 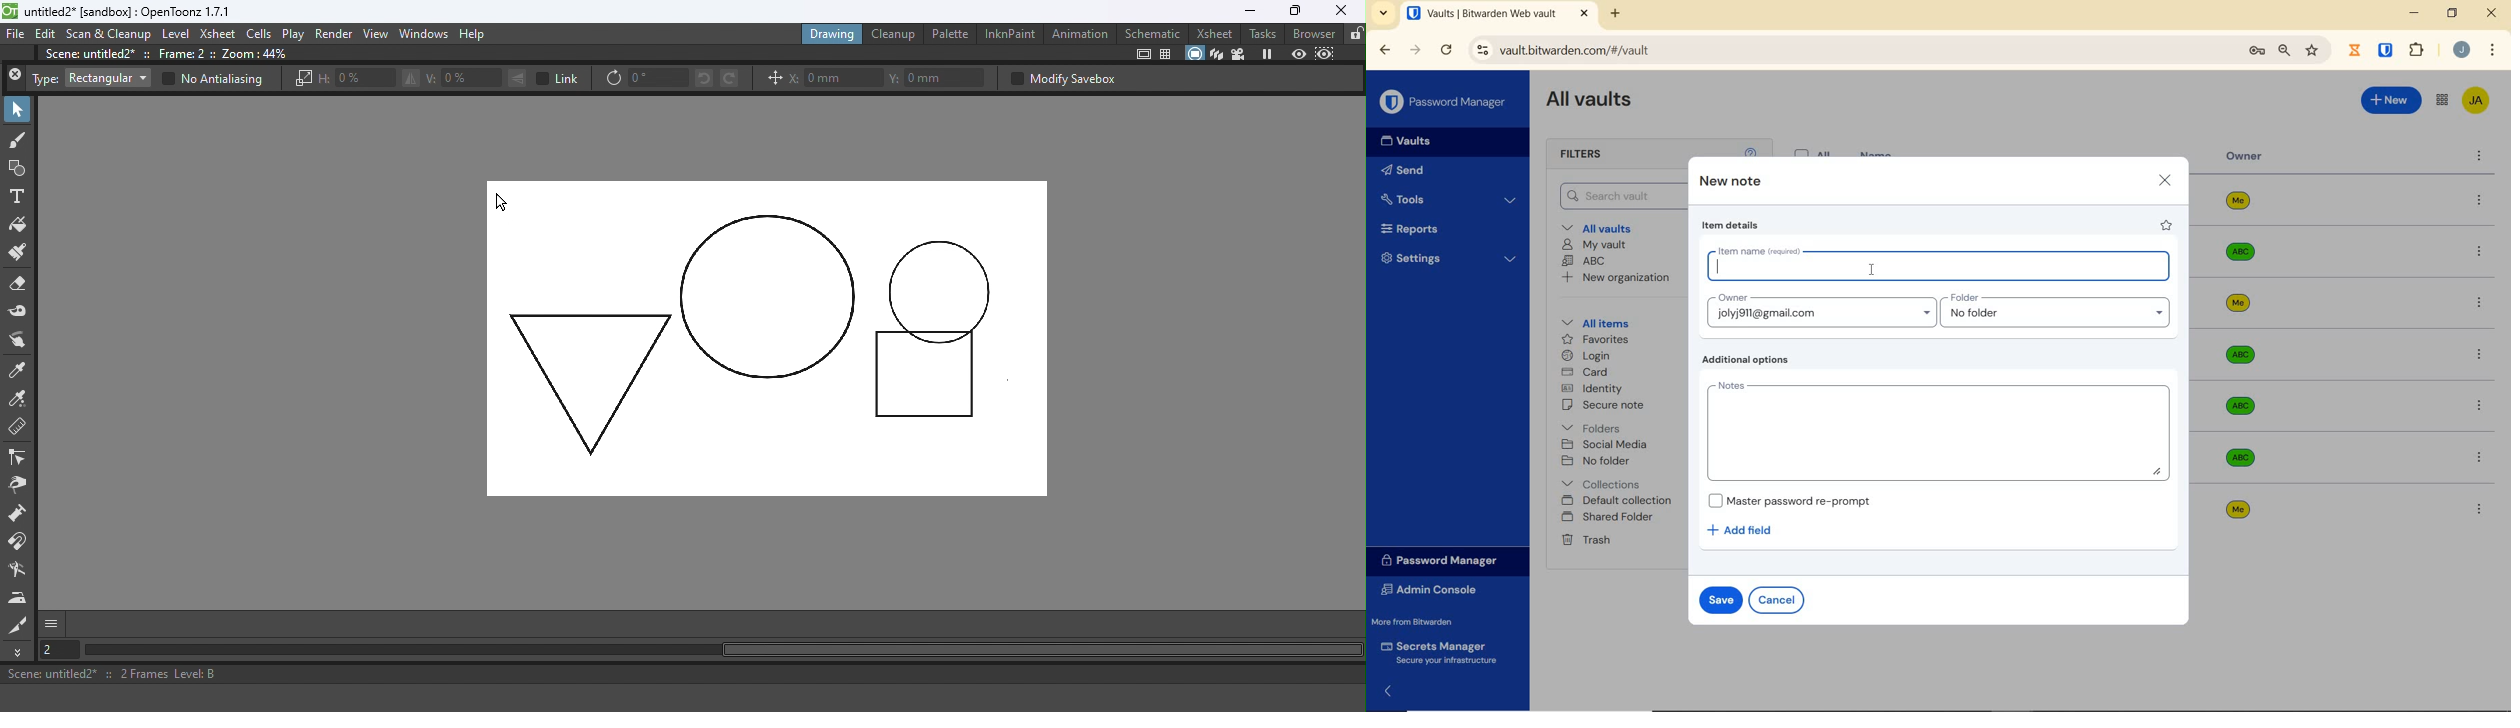 I want to click on FORWARD, so click(x=1416, y=51).